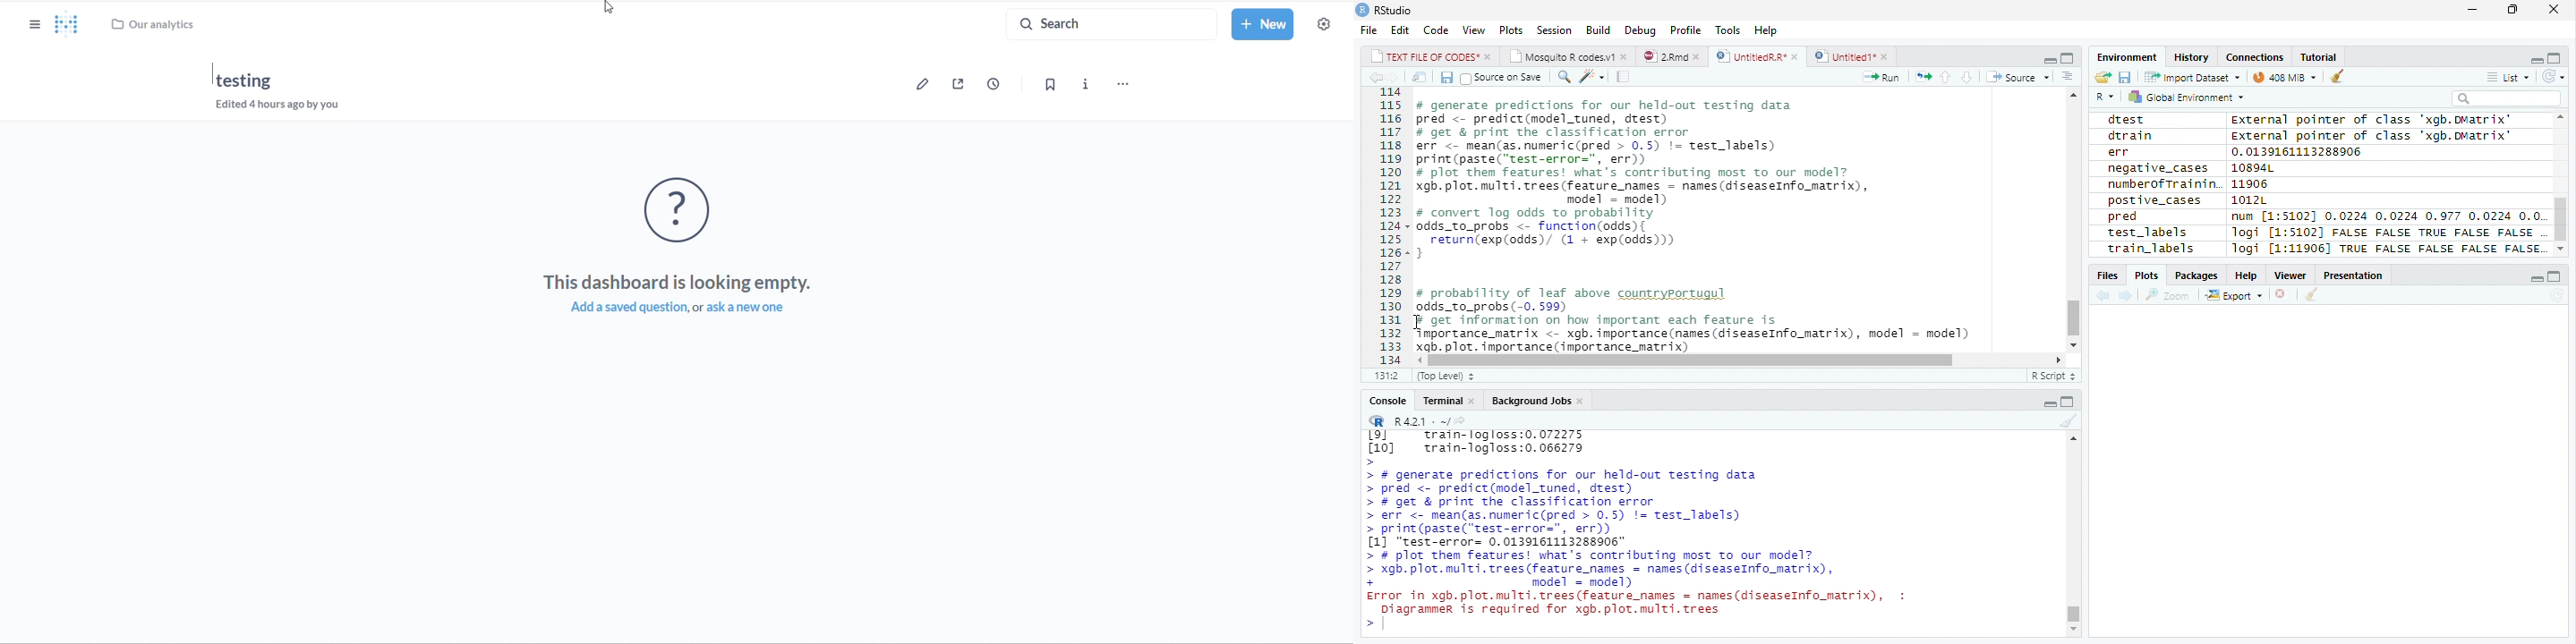 The image size is (2576, 644). I want to click on R, so click(2105, 95).